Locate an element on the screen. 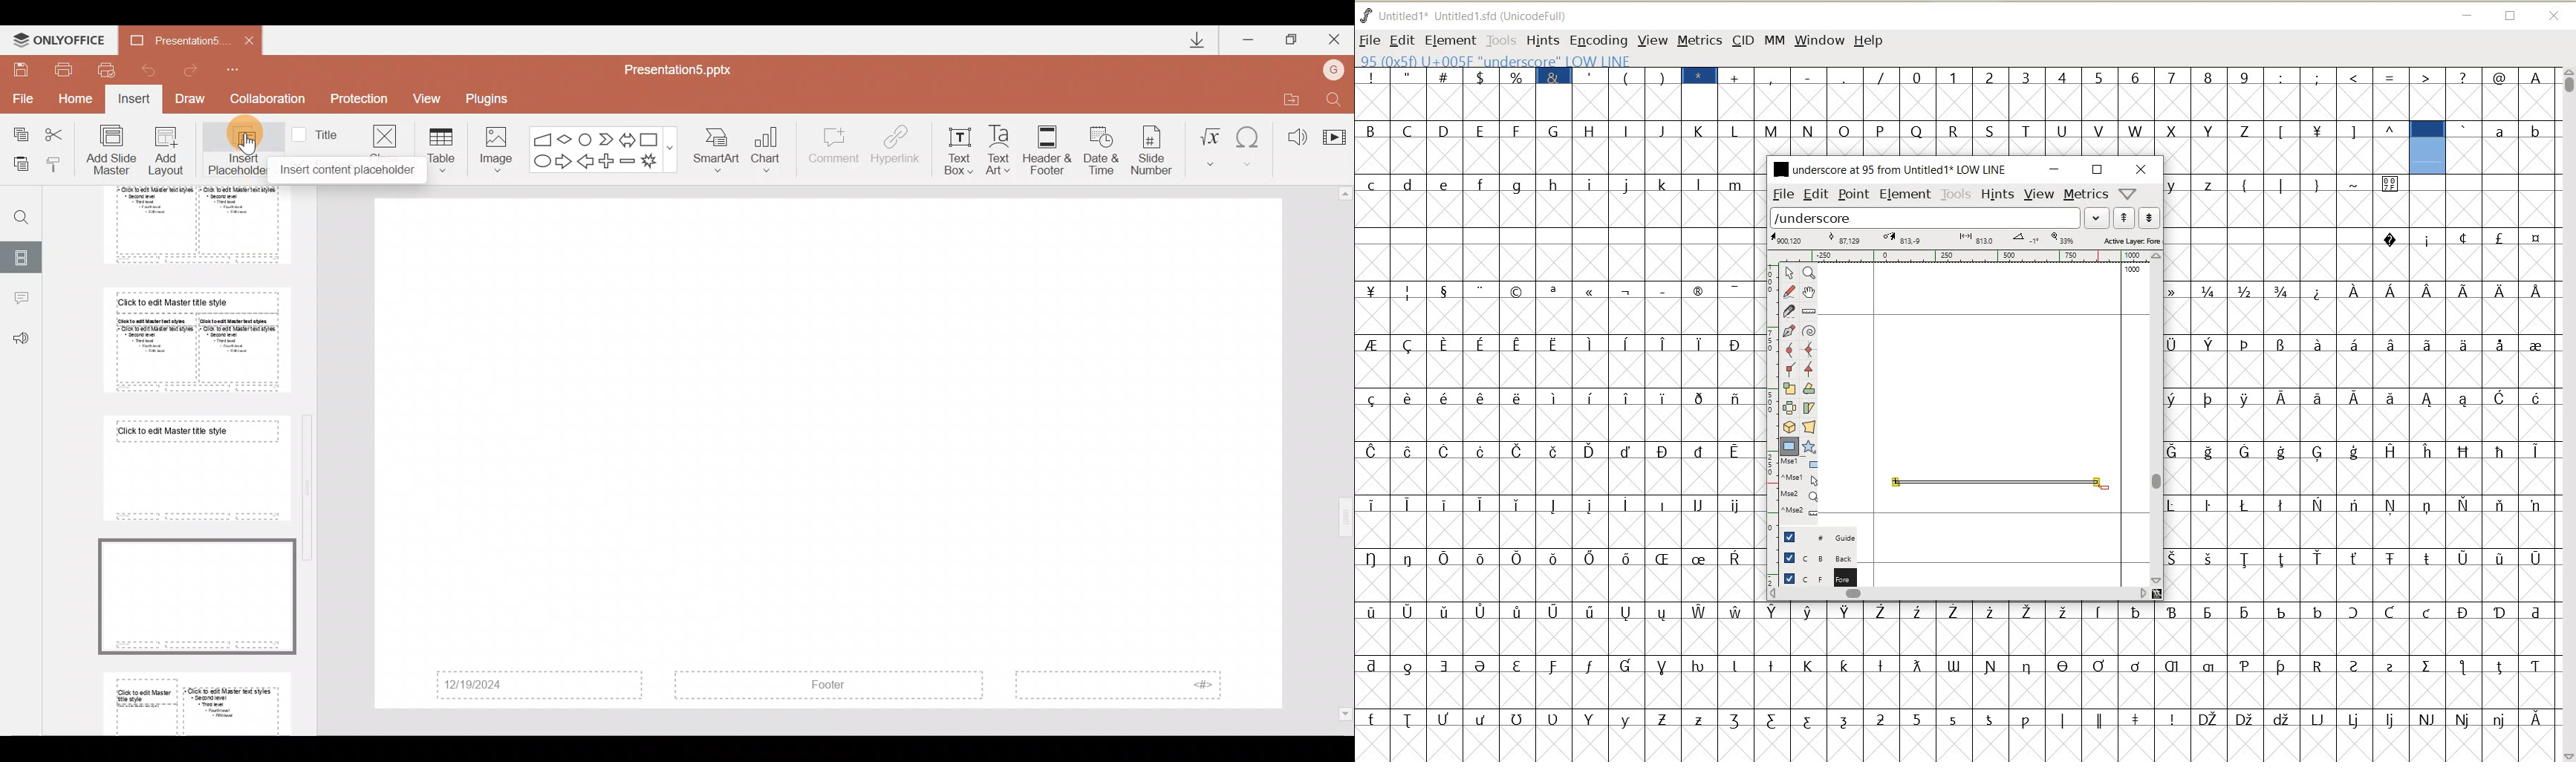  Ellipse is located at coordinates (541, 162).